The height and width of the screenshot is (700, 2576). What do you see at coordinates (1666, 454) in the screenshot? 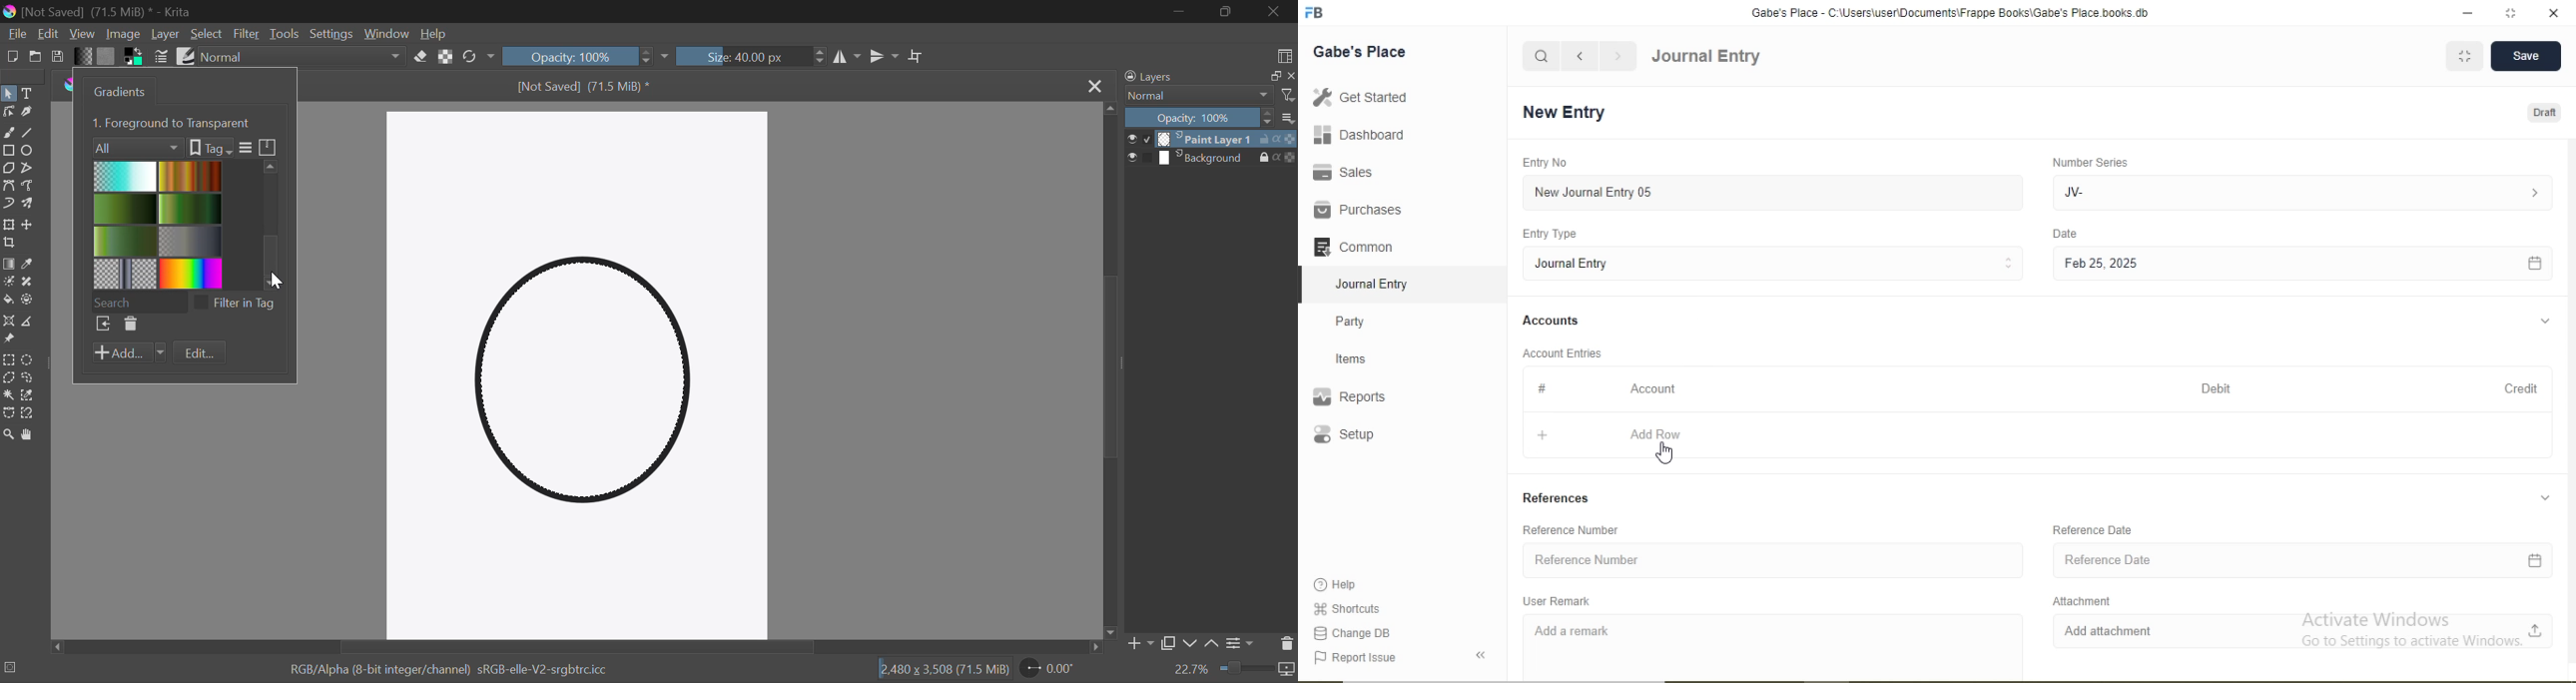
I see `cursor` at bounding box center [1666, 454].